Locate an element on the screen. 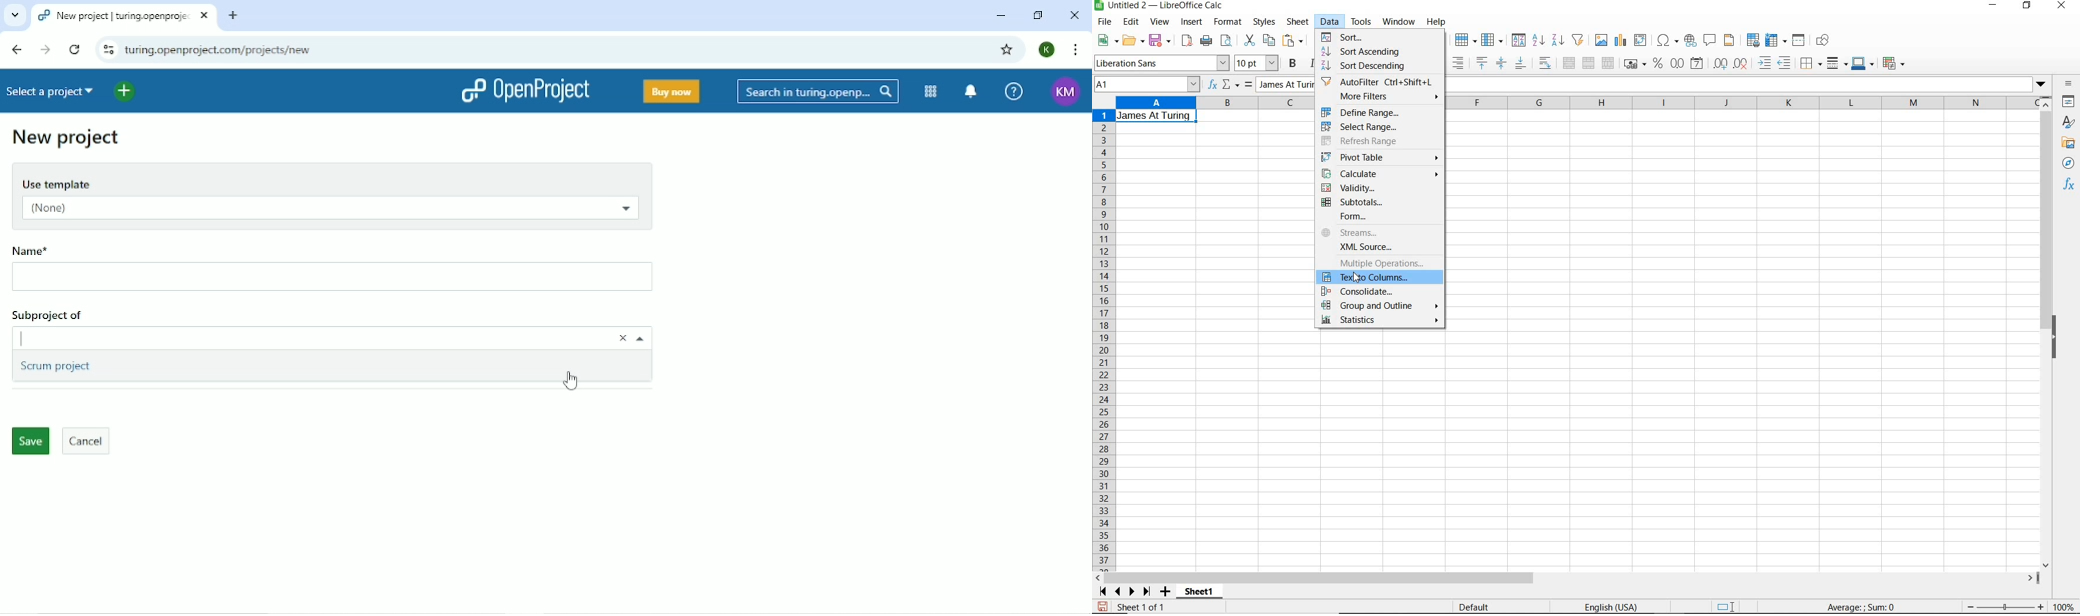 The image size is (2100, 616). select function is located at coordinates (1231, 85).